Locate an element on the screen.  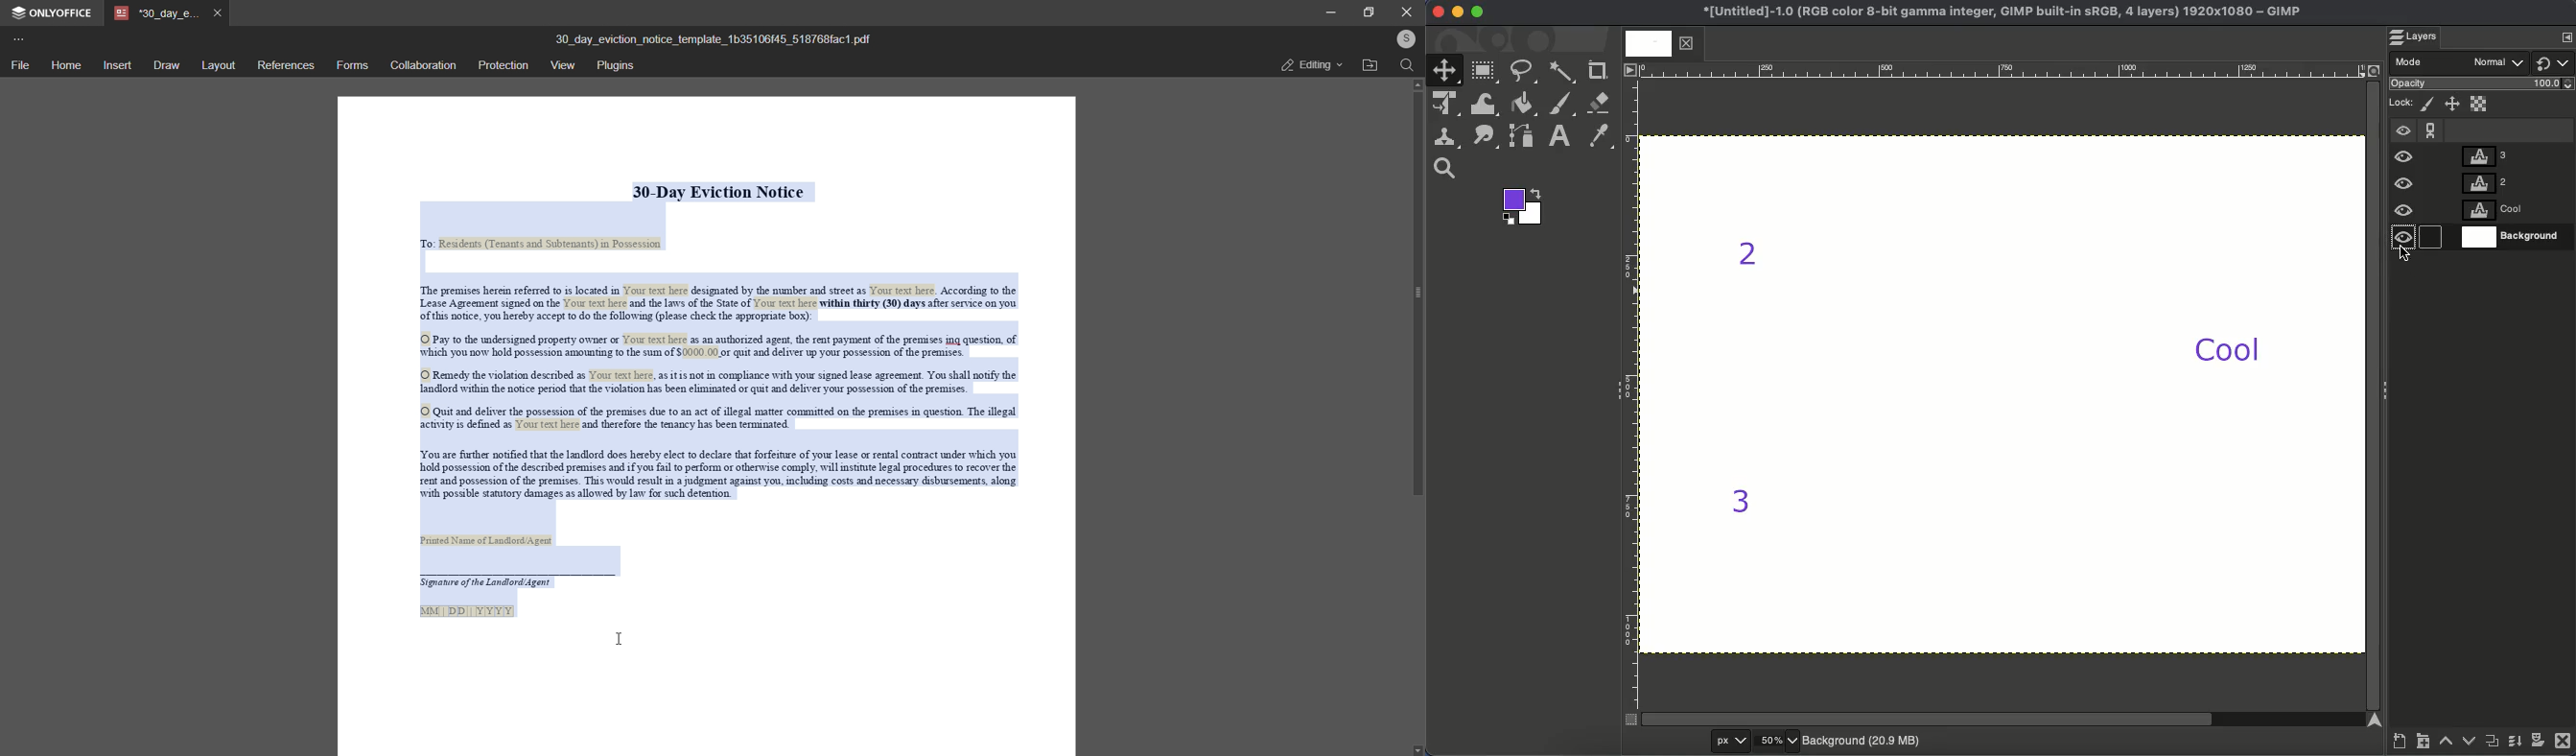
insert is located at coordinates (114, 66).